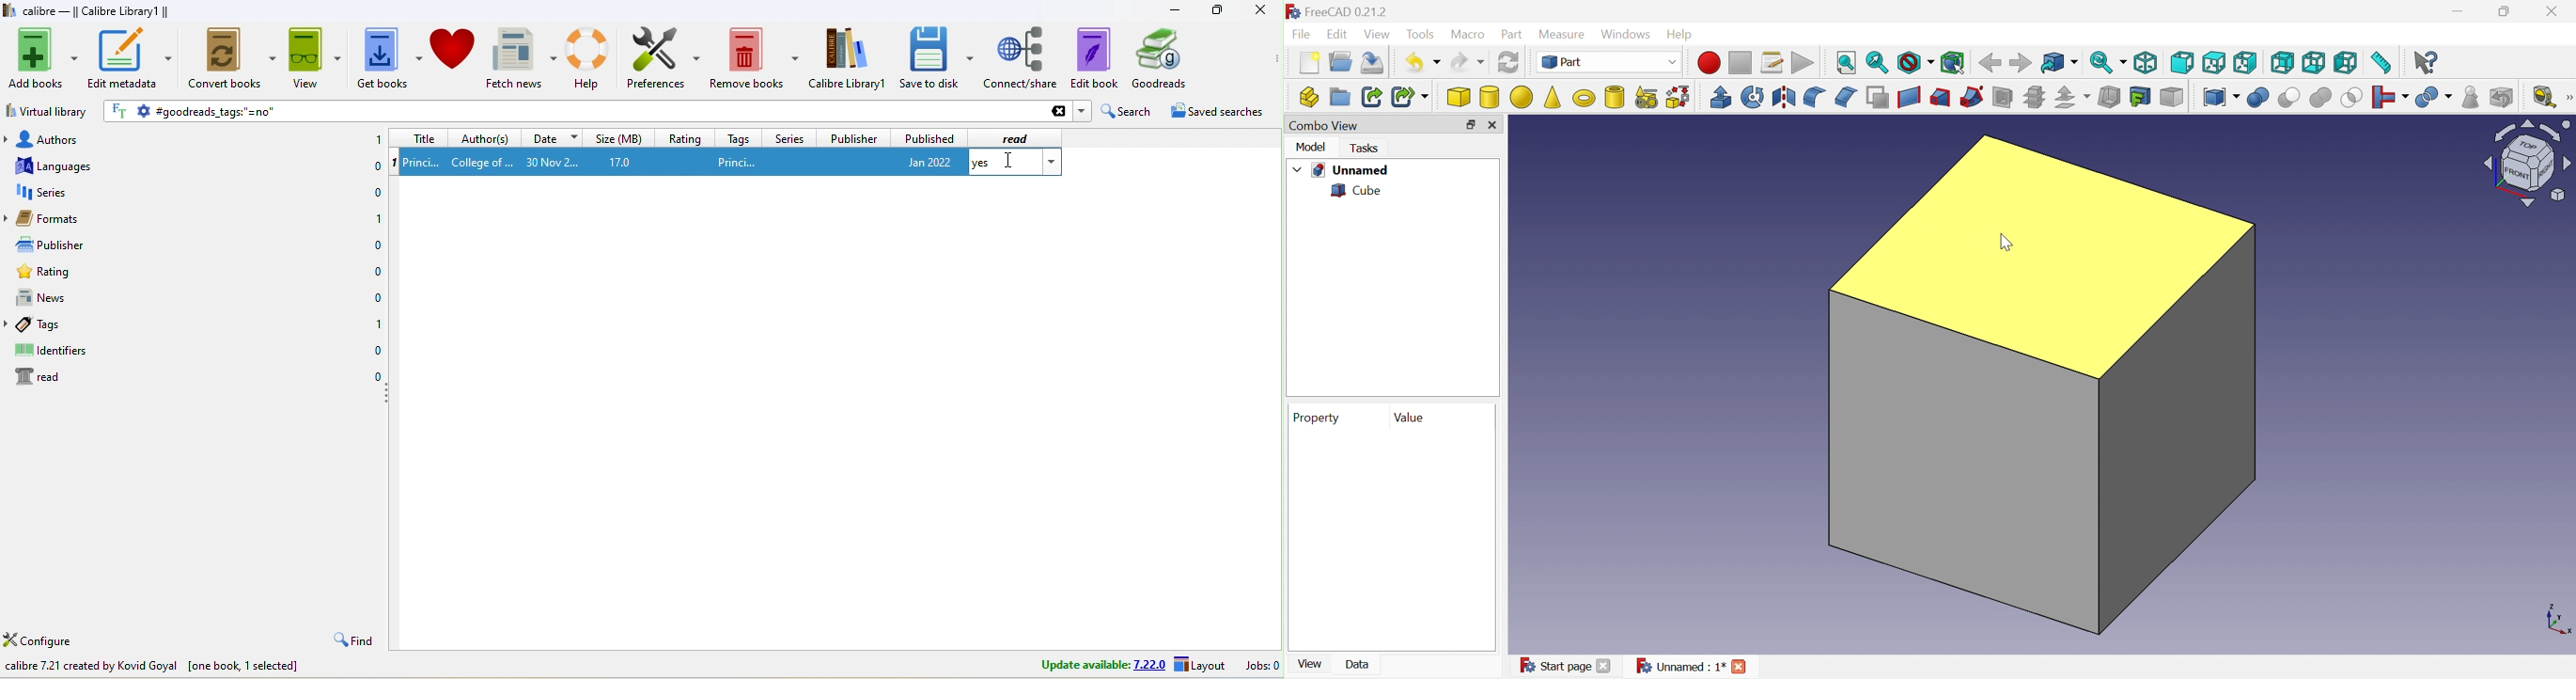 Image resolution: width=2576 pixels, height=700 pixels. I want to click on news, so click(56, 299).